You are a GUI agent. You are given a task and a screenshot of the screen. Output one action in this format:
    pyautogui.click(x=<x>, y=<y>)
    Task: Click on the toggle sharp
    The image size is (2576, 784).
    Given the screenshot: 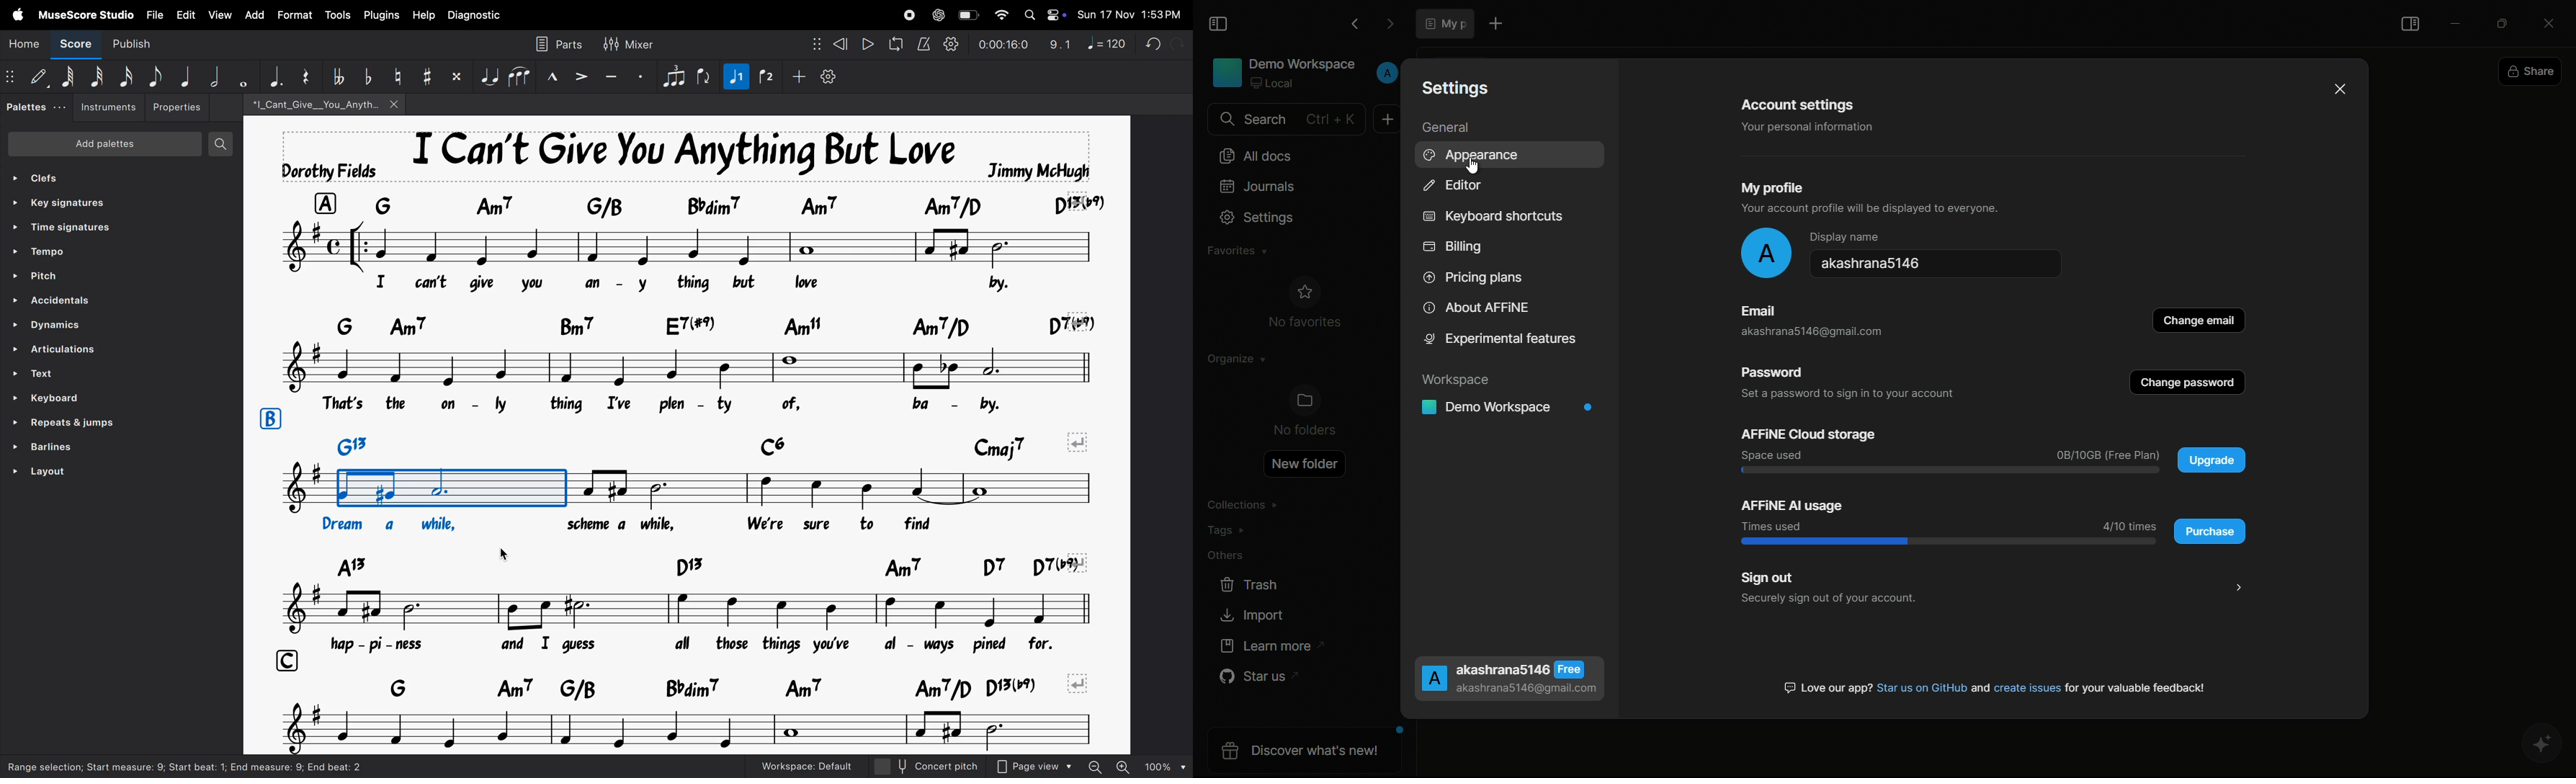 What is the action you would take?
    pyautogui.click(x=425, y=76)
    